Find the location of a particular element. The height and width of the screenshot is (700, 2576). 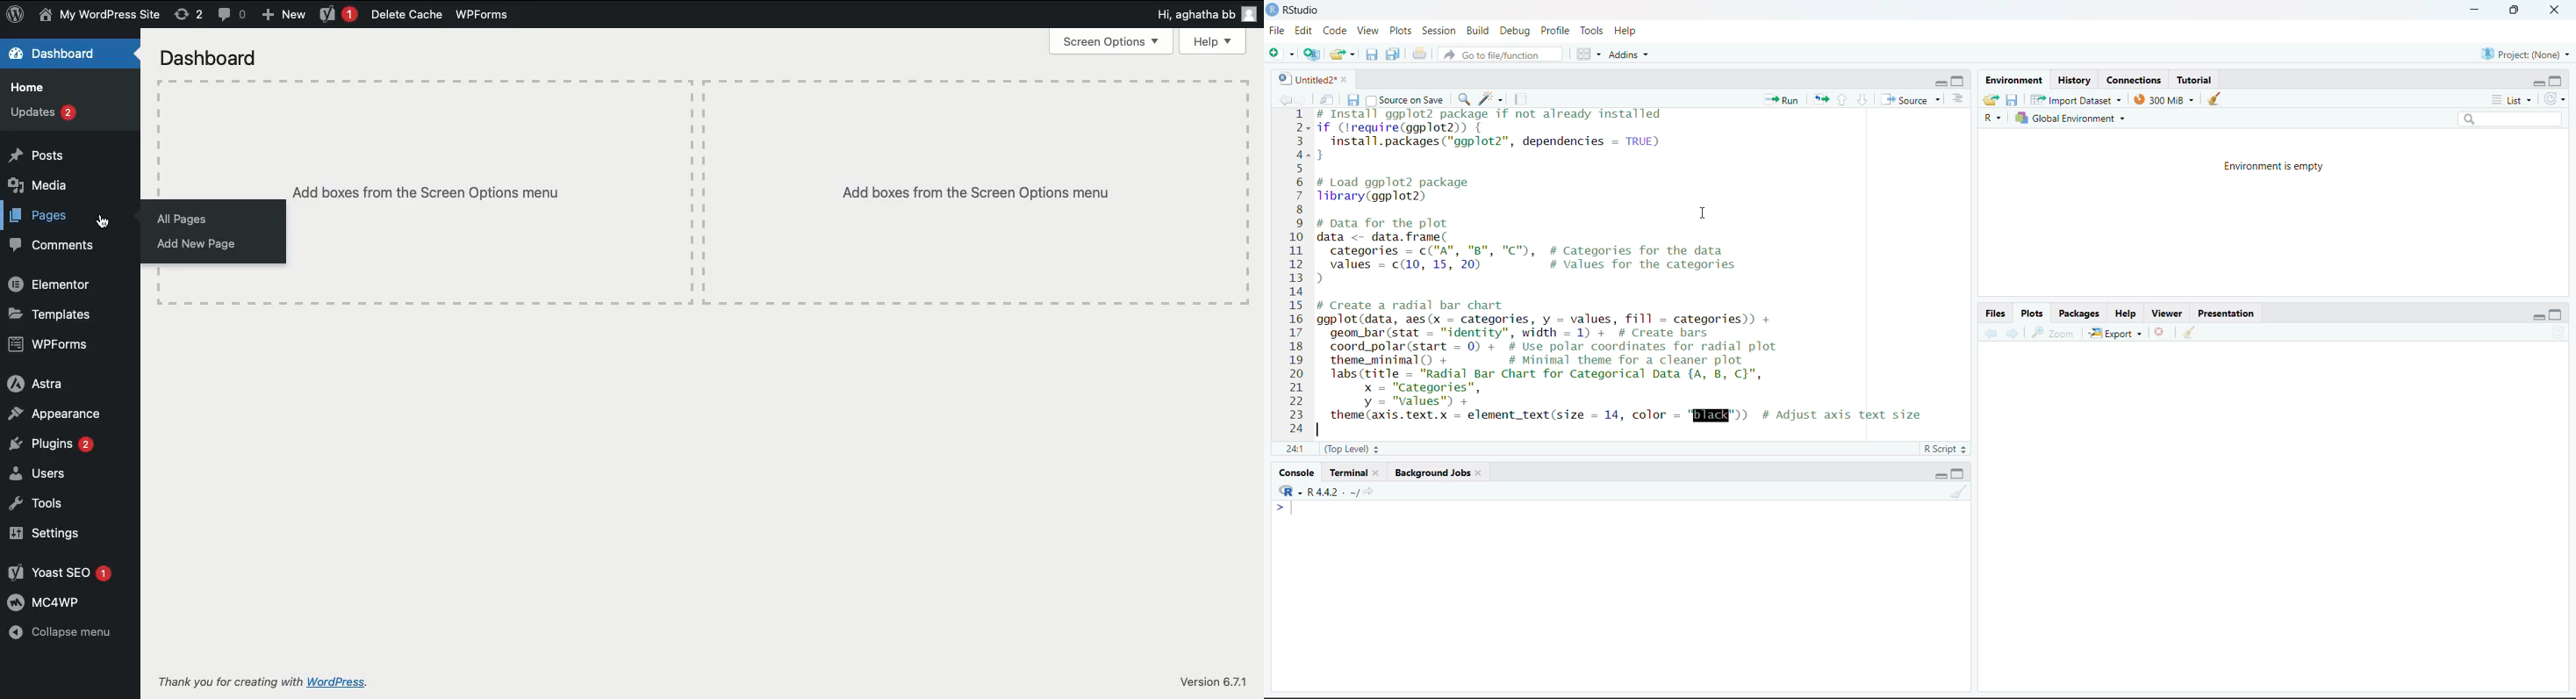

Environment is located at coordinates (2012, 81).